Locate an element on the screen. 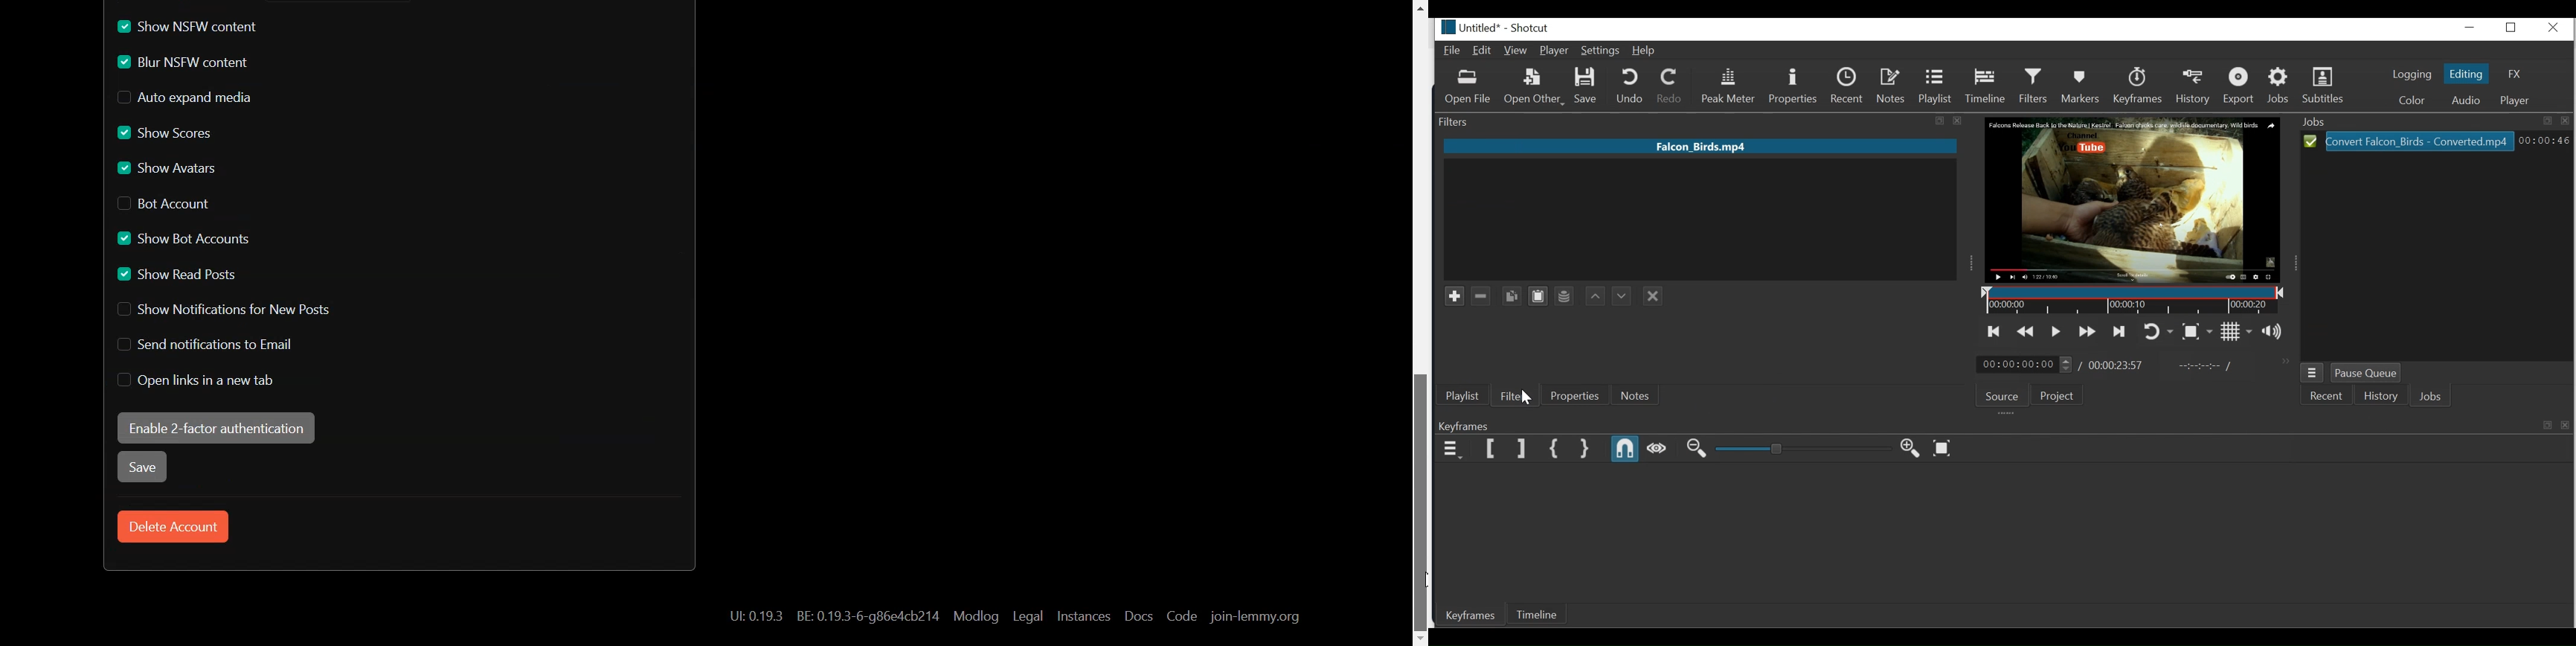 The image size is (2576, 672). 00:00:46(Elapsed Hours: Minutes: Seconds) is located at coordinates (2542, 141).